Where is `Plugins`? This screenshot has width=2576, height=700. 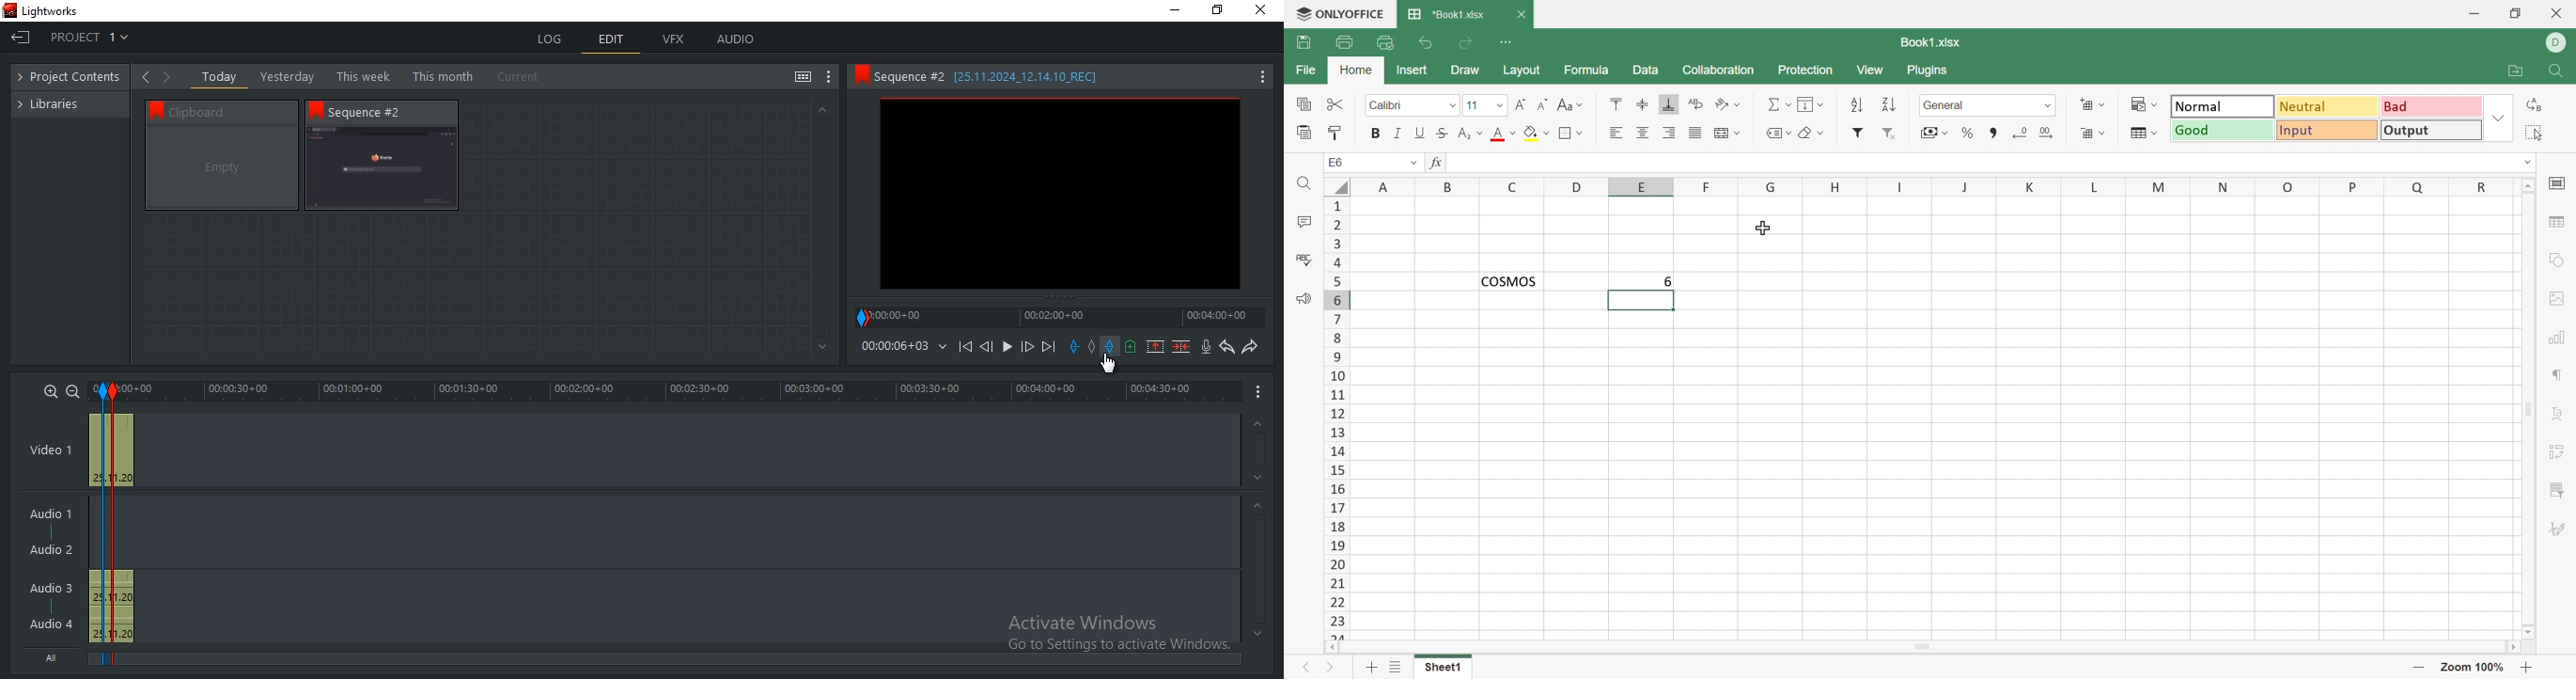 Plugins is located at coordinates (1928, 70).